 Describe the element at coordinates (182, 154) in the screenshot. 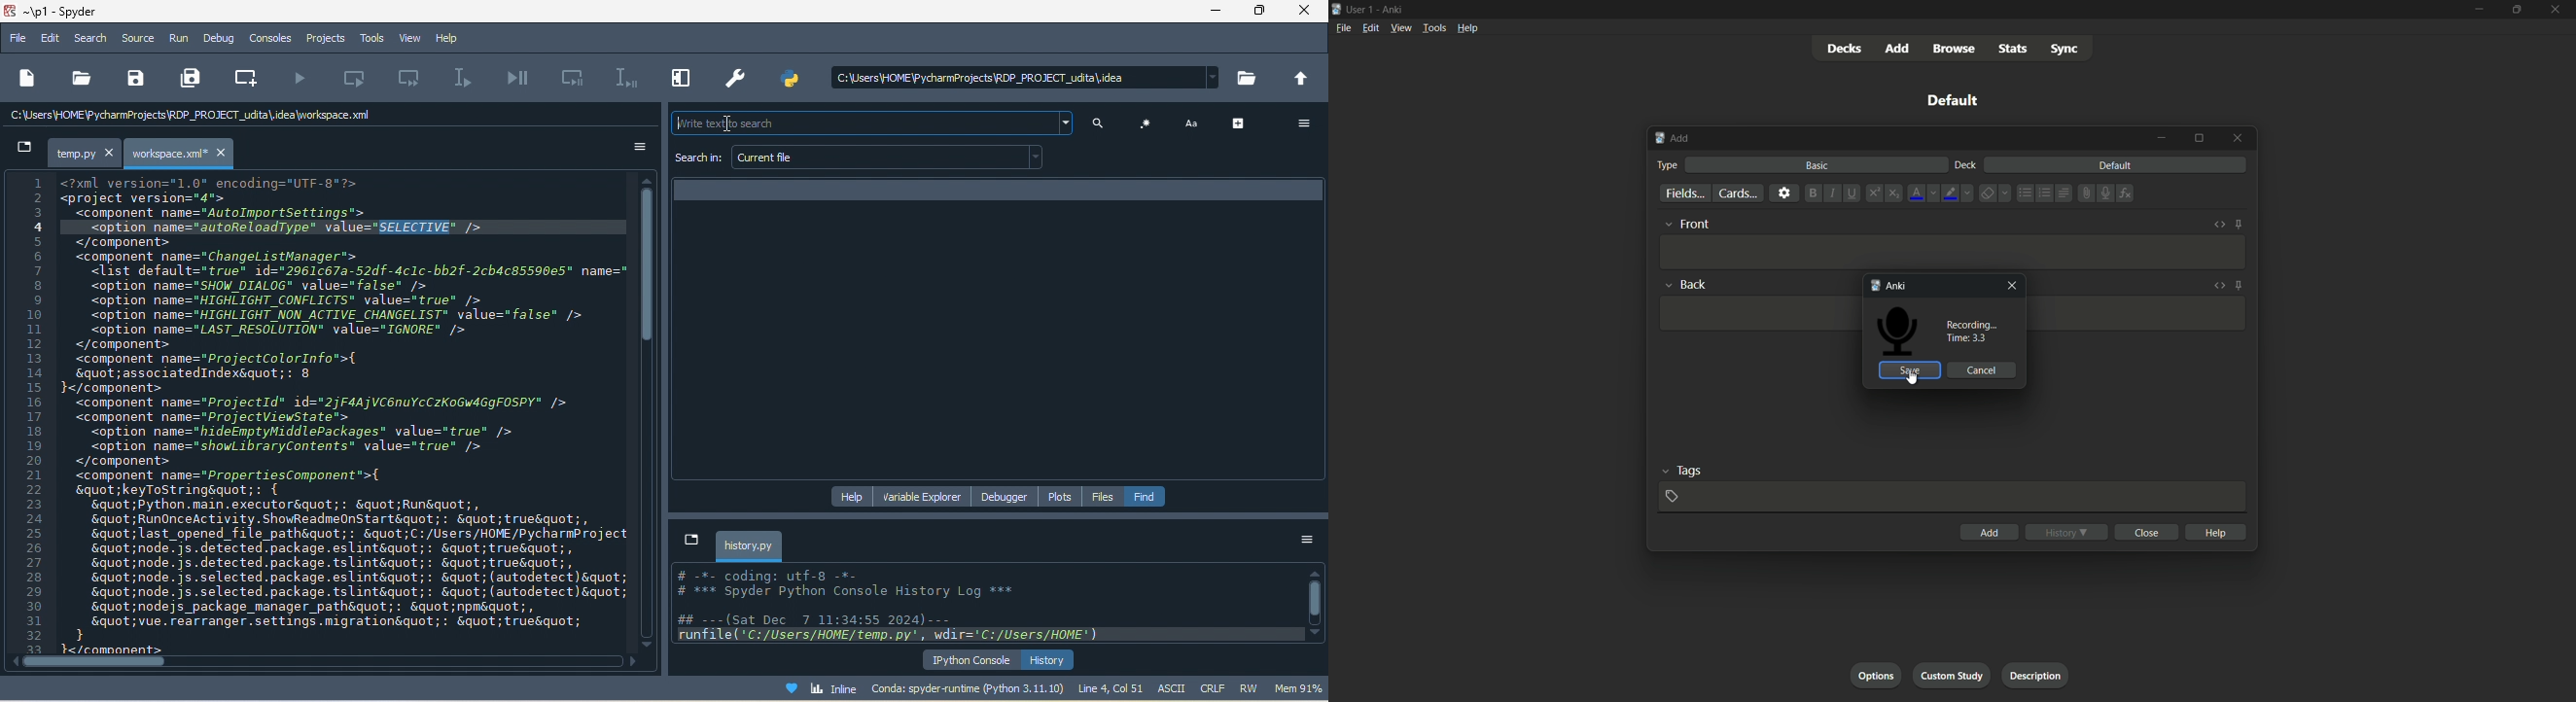

I see `workspace file tab` at that location.